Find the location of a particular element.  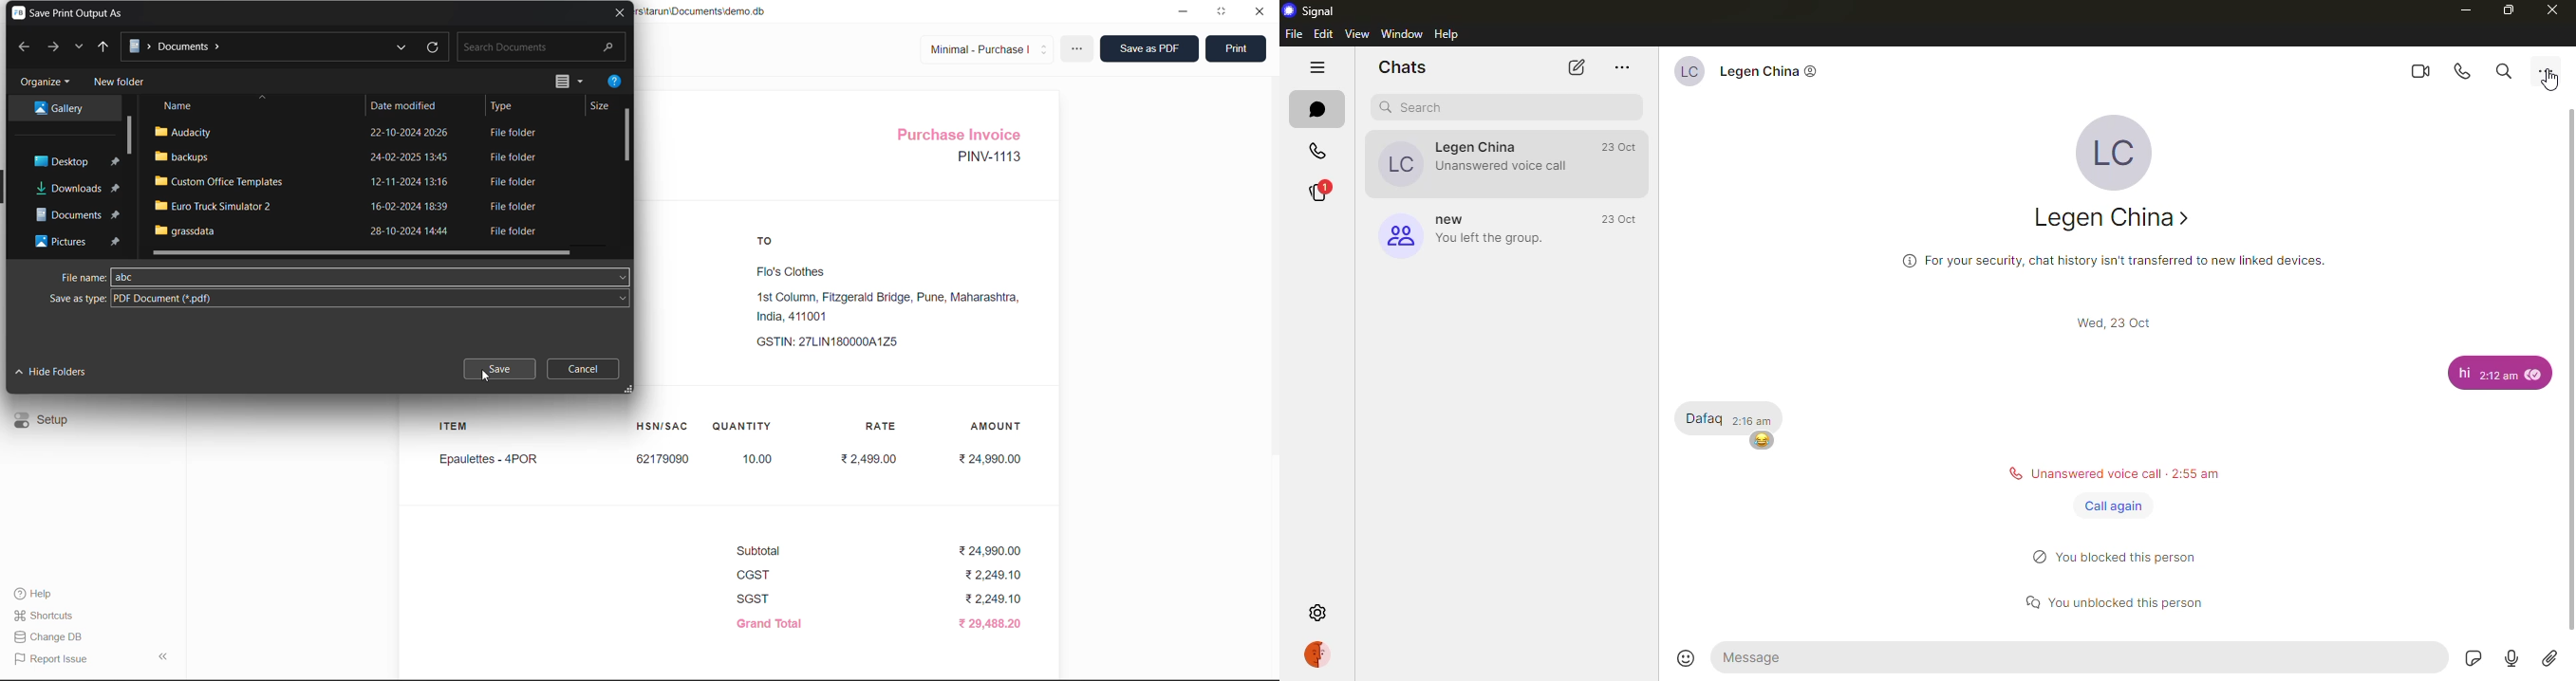

Documents is located at coordinates (181, 47).